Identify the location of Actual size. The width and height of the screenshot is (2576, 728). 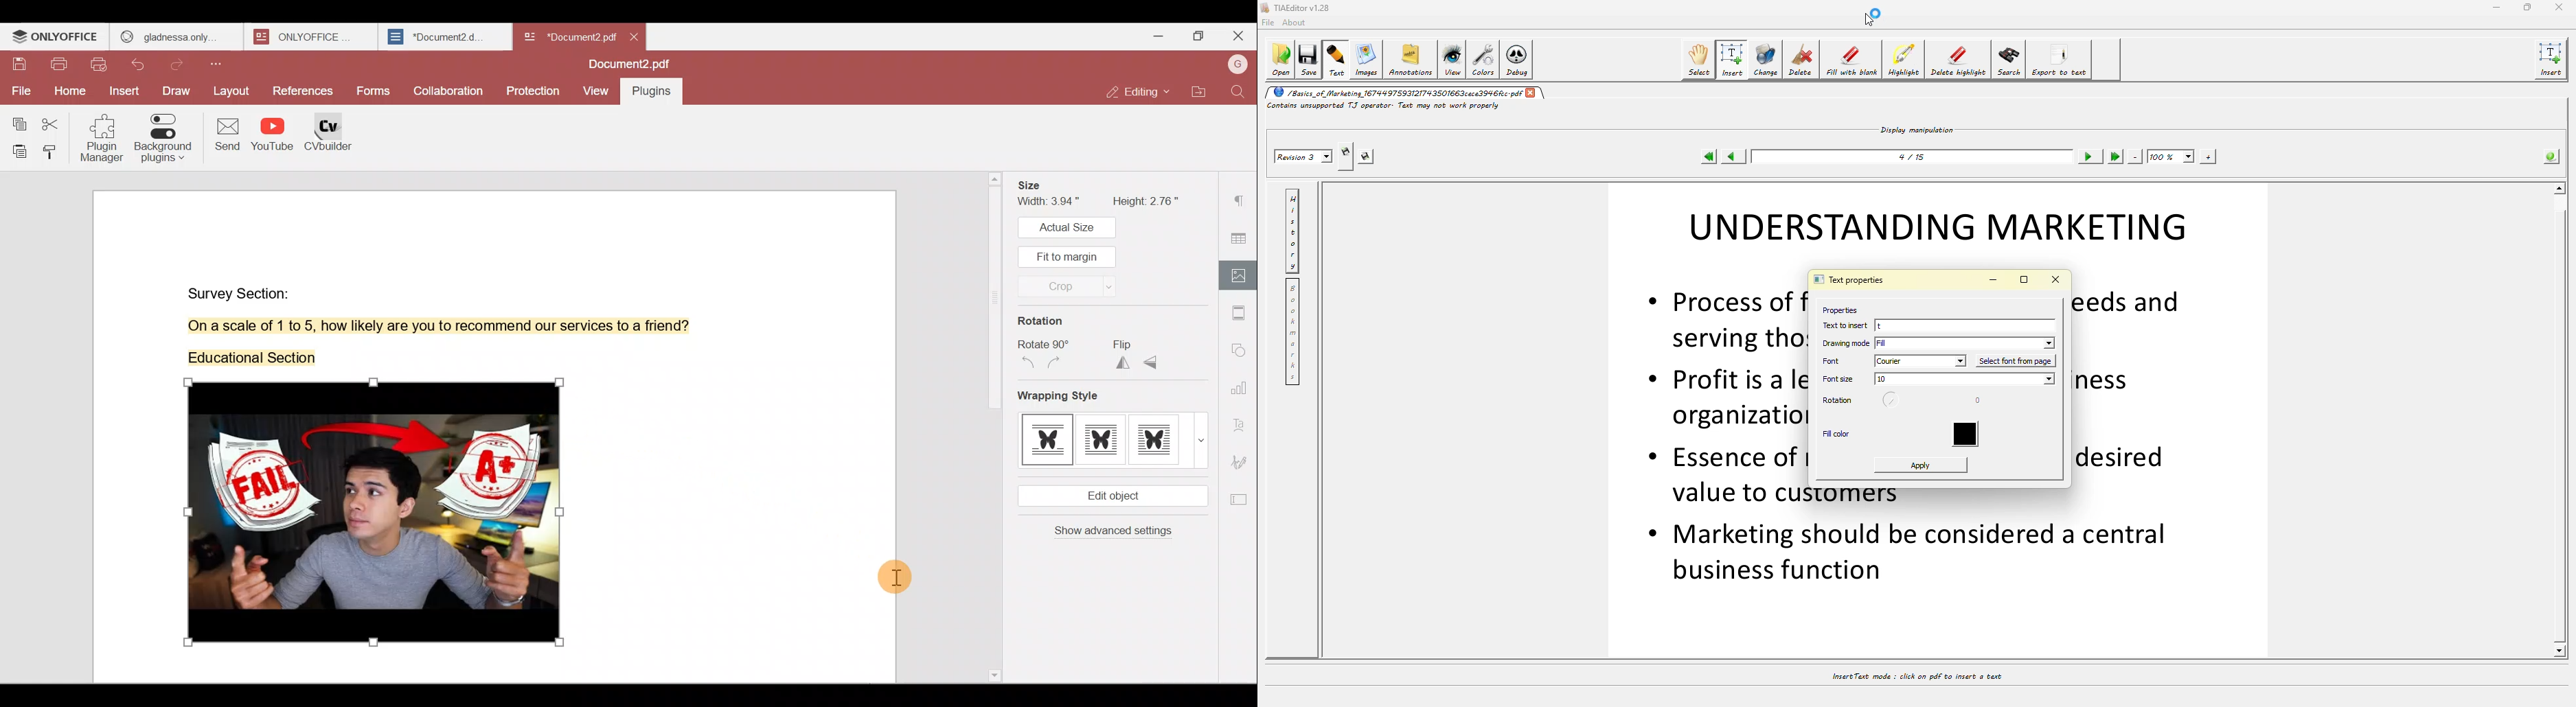
(1072, 229).